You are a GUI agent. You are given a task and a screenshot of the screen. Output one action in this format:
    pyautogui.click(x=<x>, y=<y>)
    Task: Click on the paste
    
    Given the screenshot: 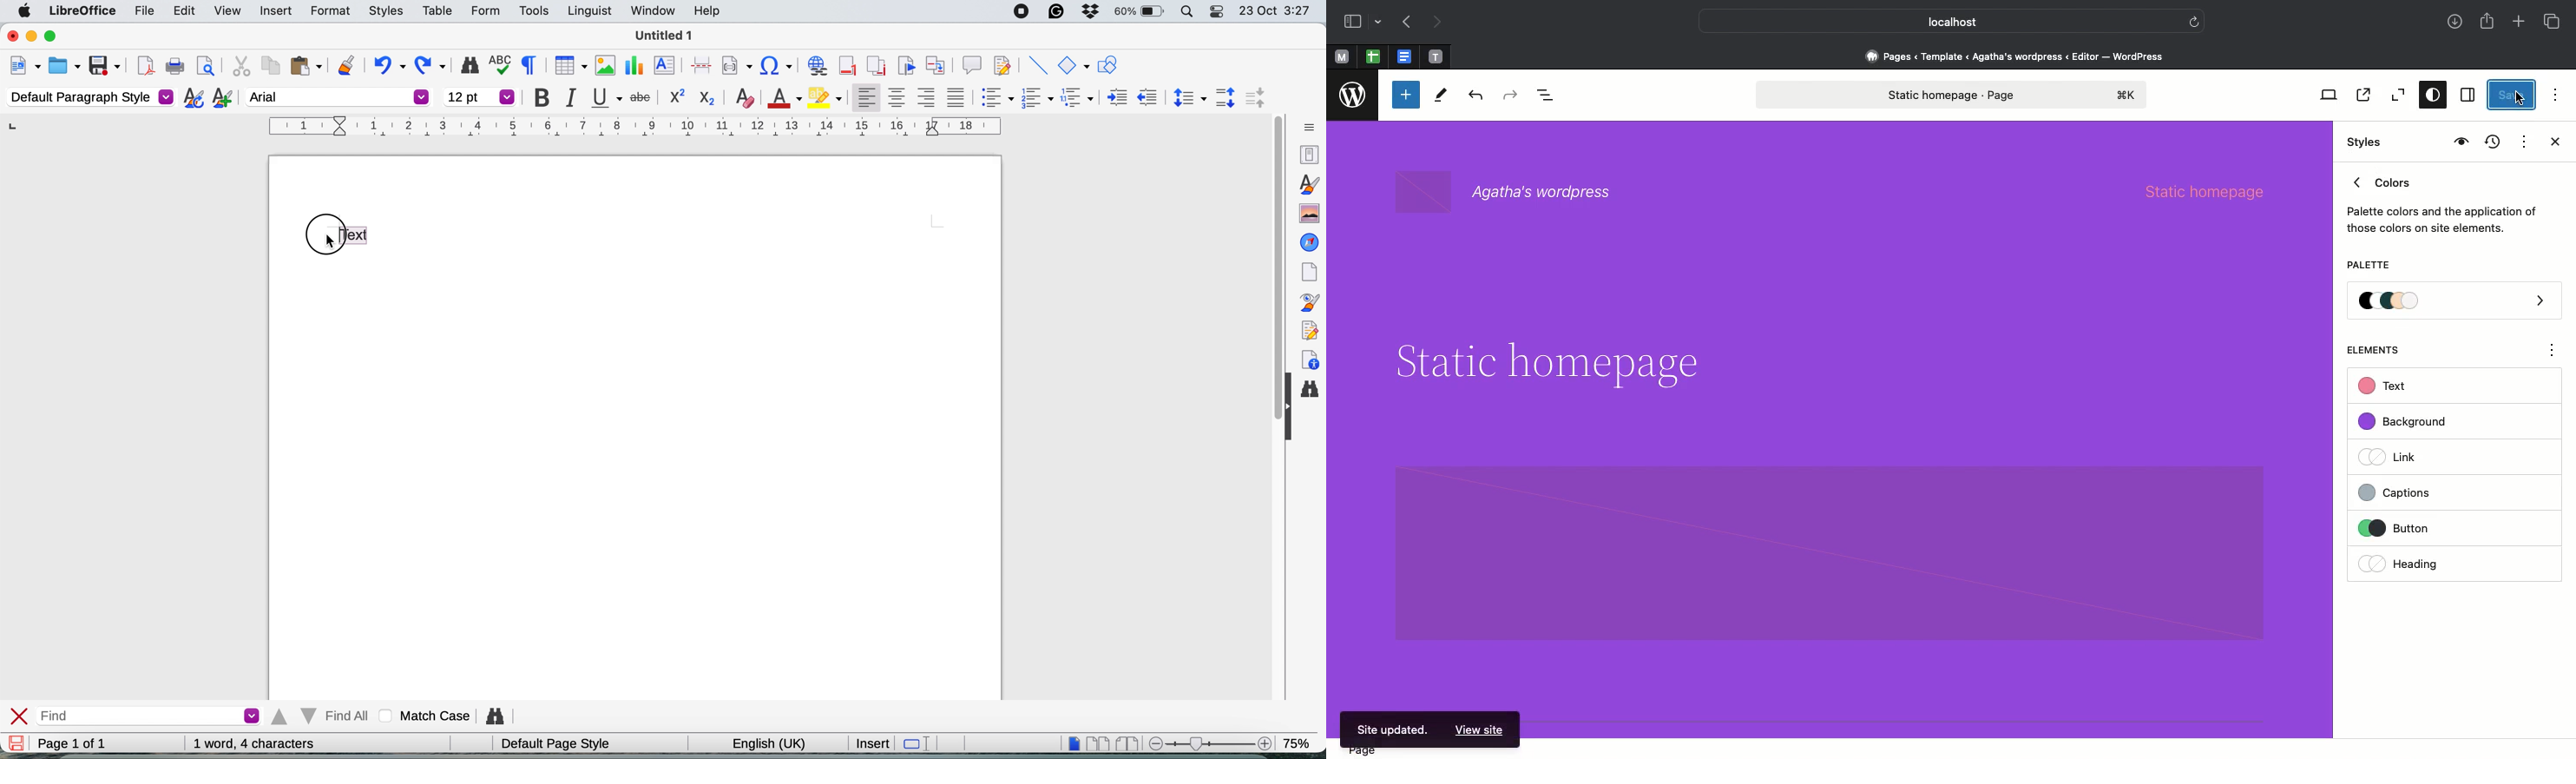 What is the action you would take?
    pyautogui.click(x=305, y=65)
    